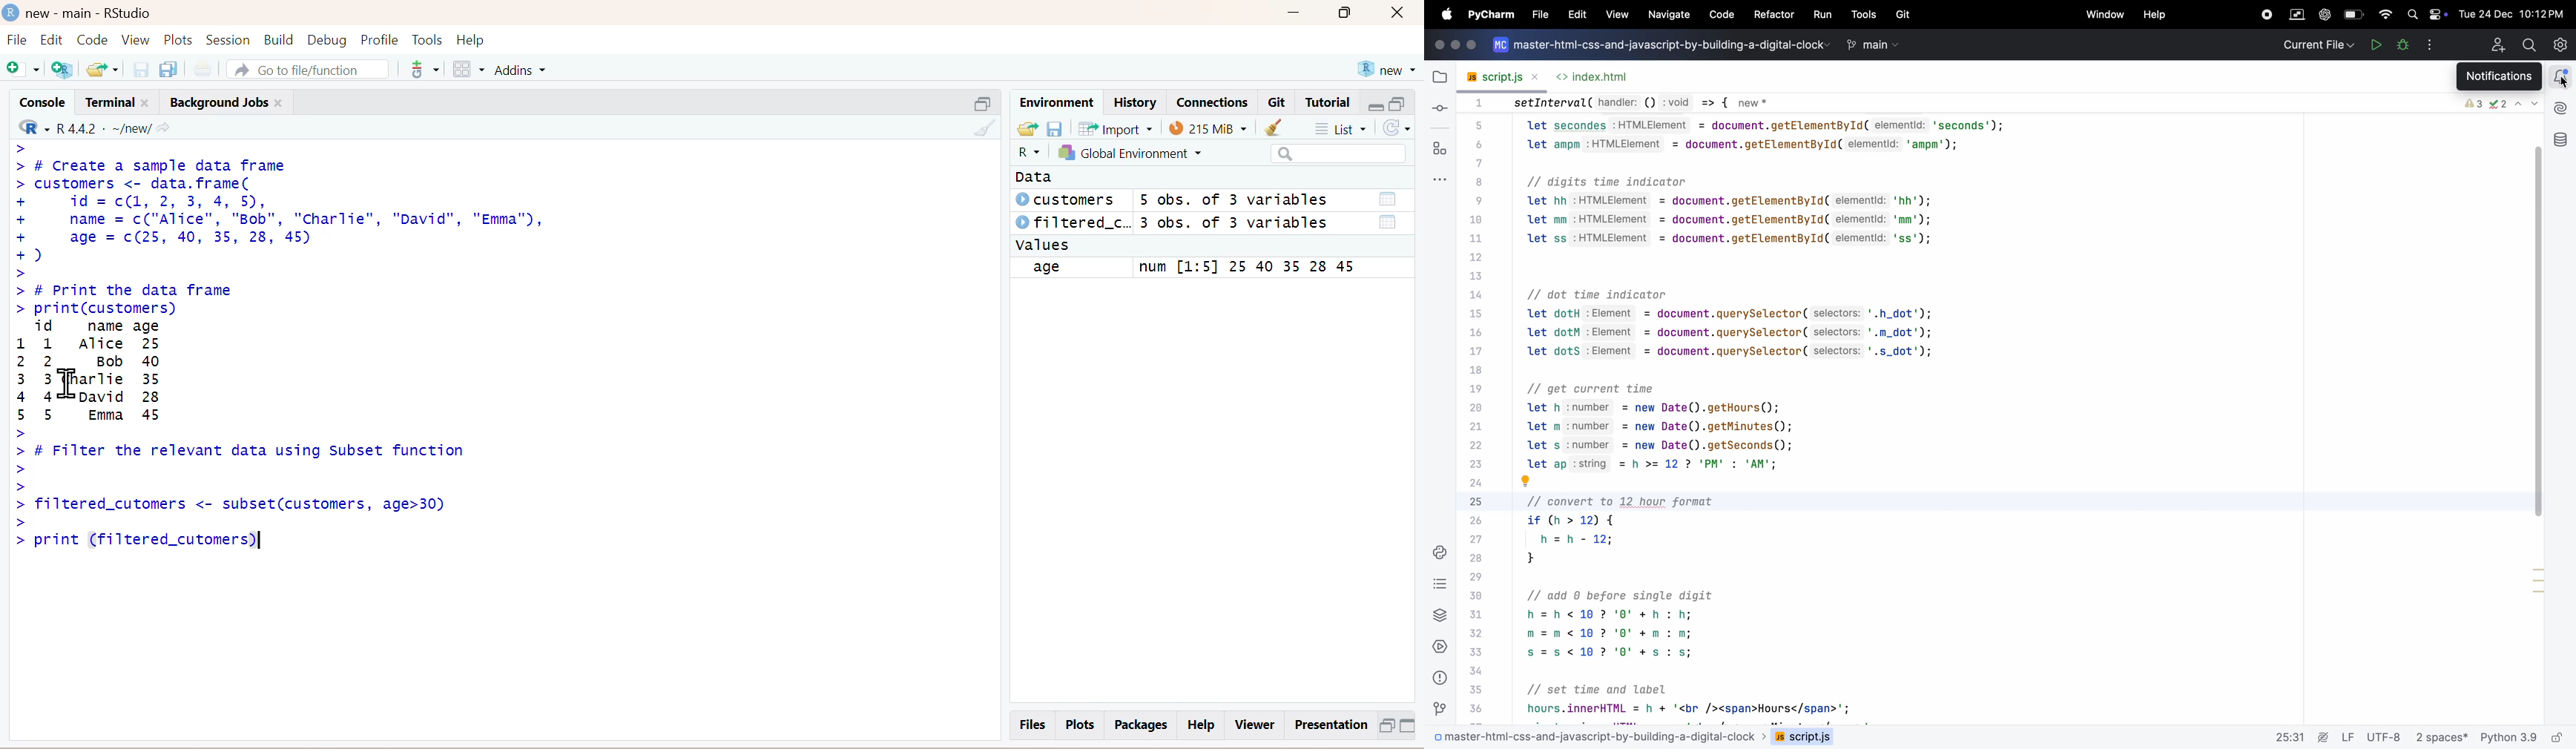 This screenshot has height=756, width=2576. I want to click on Maximize, so click(1351, 16).